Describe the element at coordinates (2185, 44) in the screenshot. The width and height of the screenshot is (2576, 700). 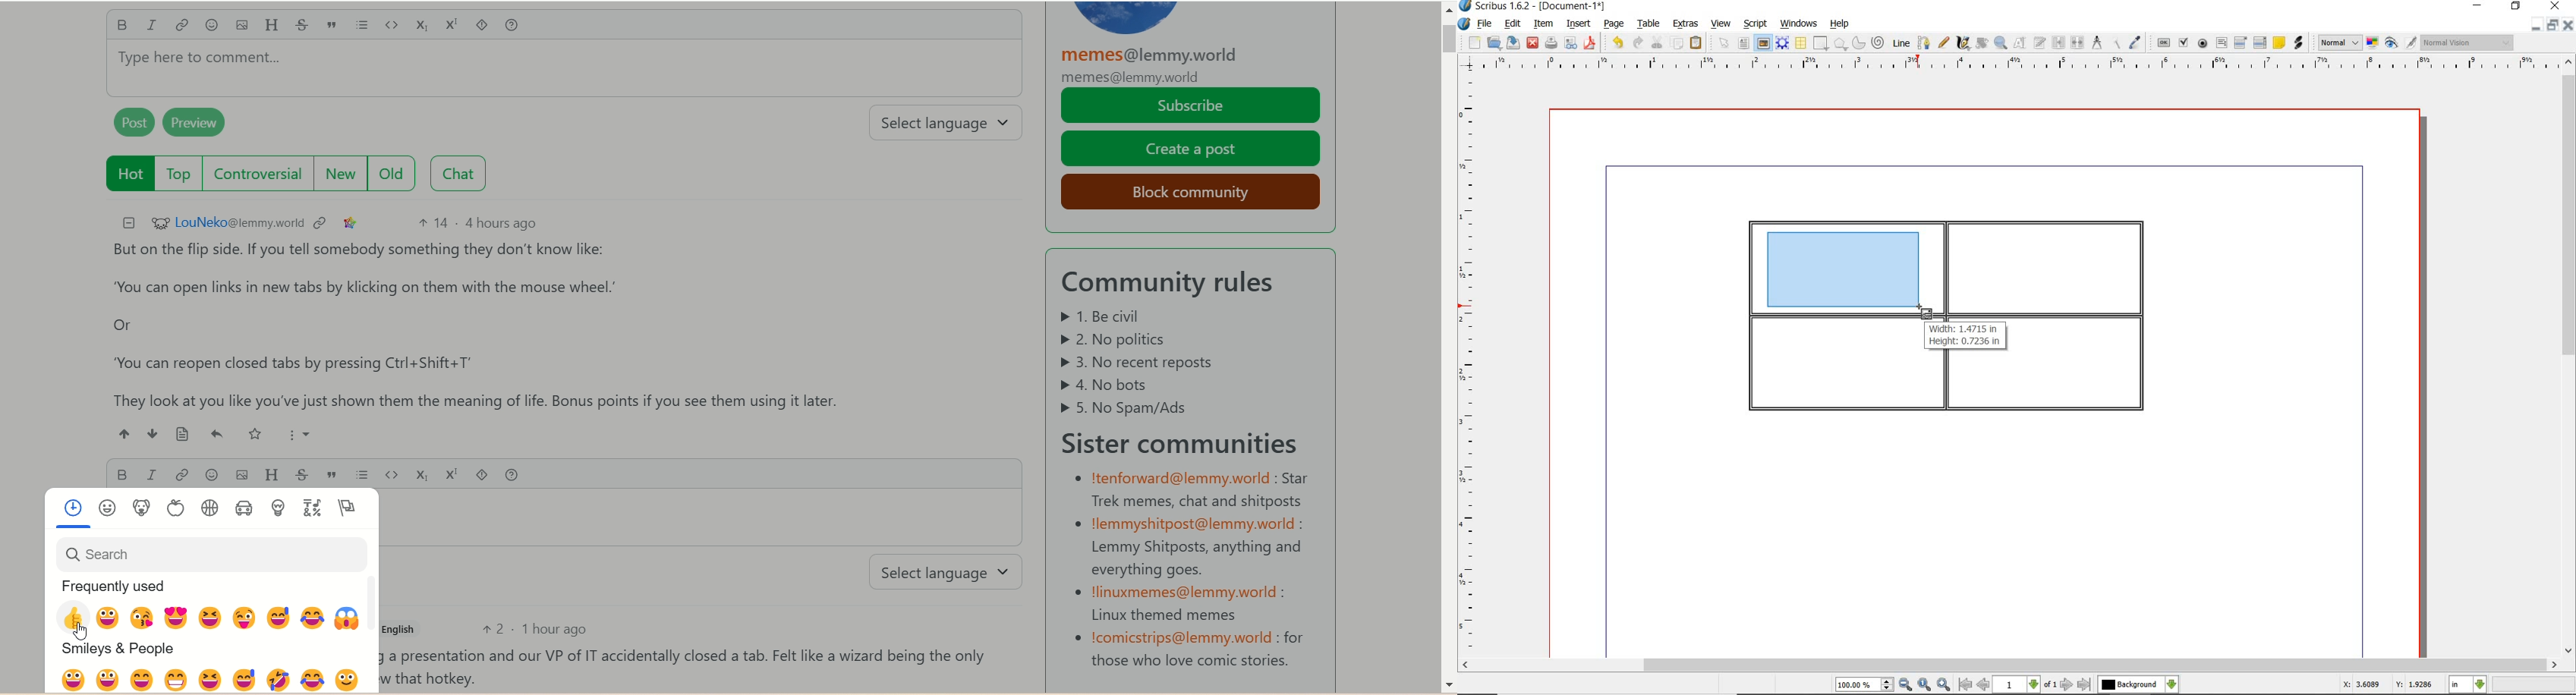
I see `pdf check box` at that location.